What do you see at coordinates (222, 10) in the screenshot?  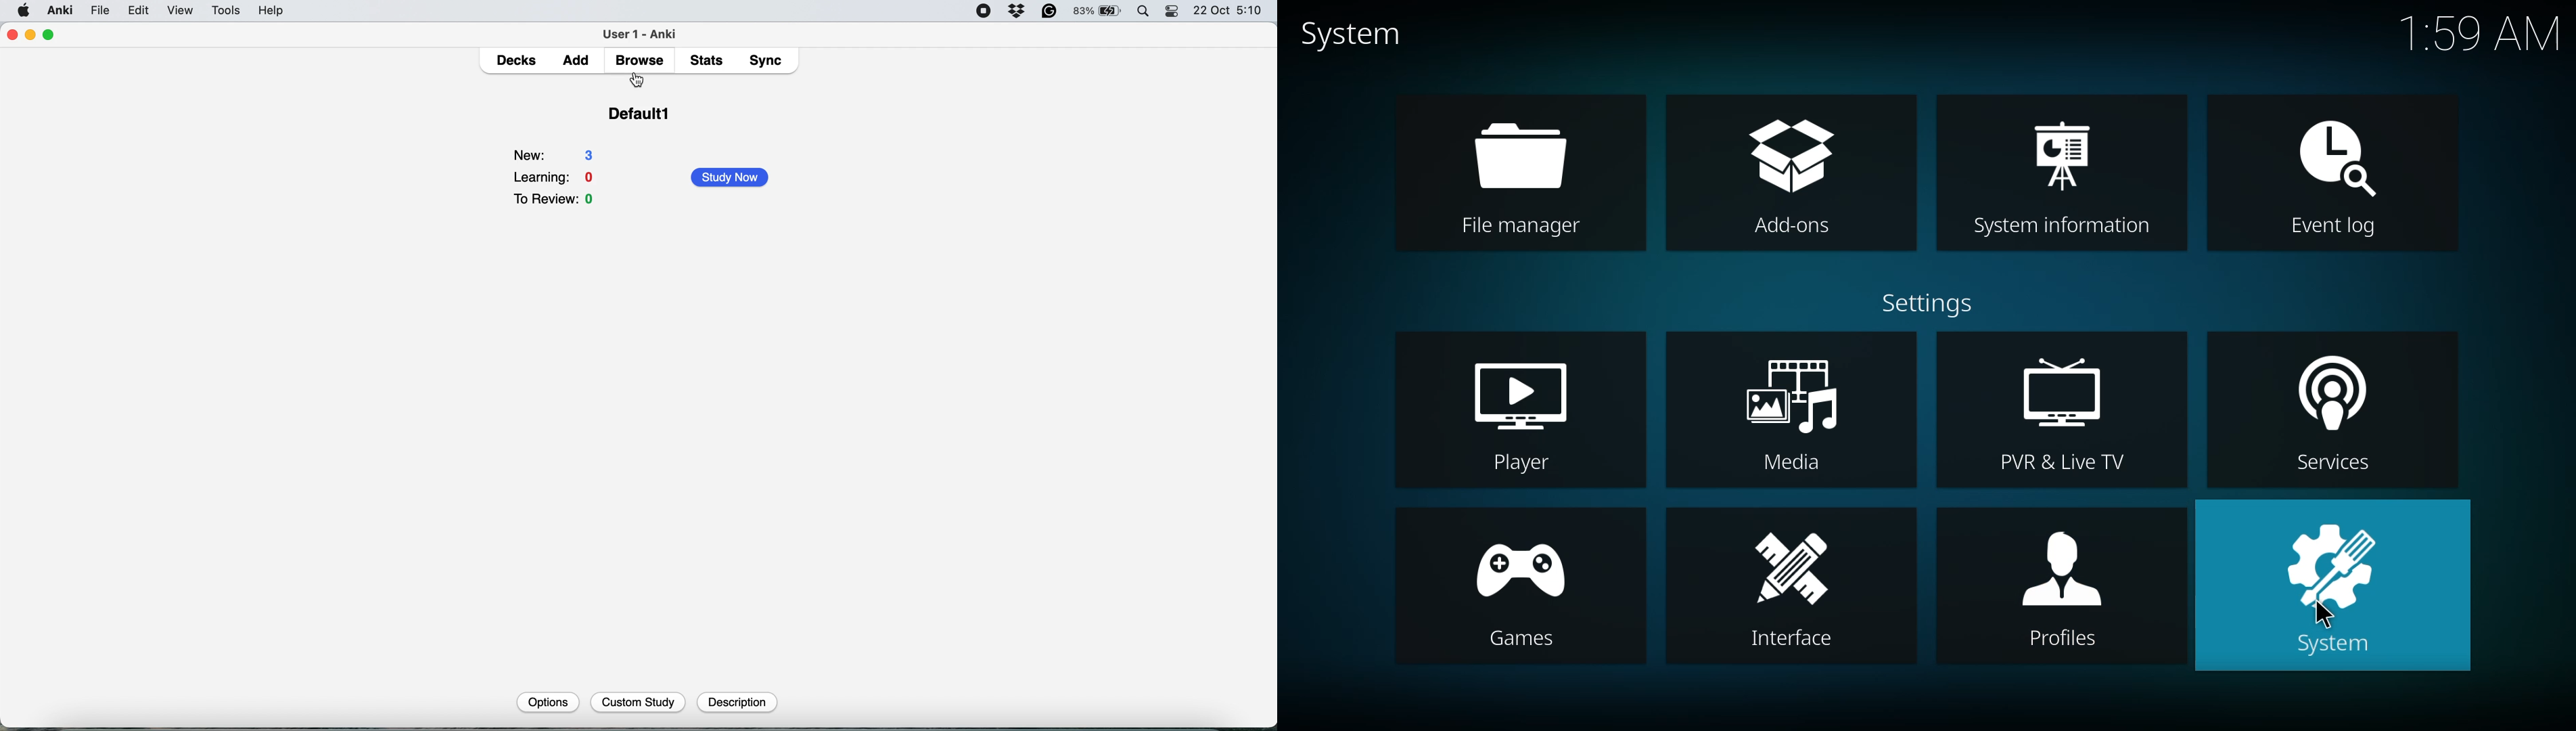 I see `tools` at bounding box center [222, 10].